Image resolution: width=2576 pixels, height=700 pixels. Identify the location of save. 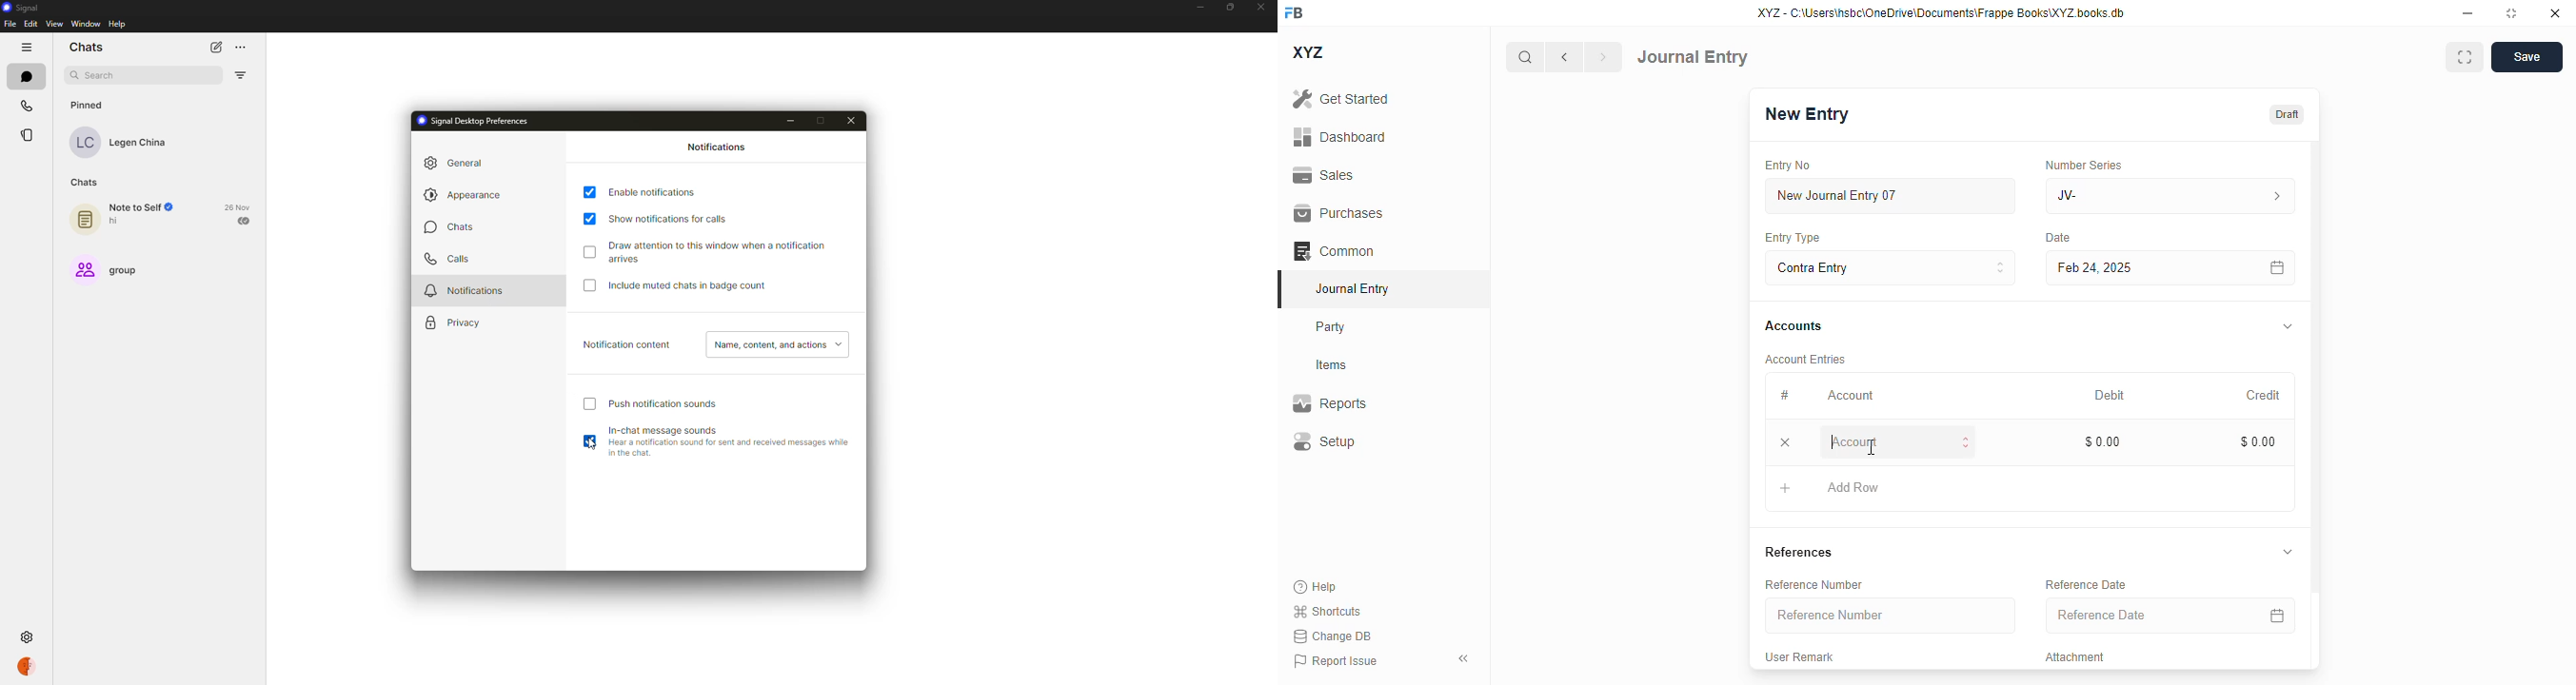
(2526, 57).